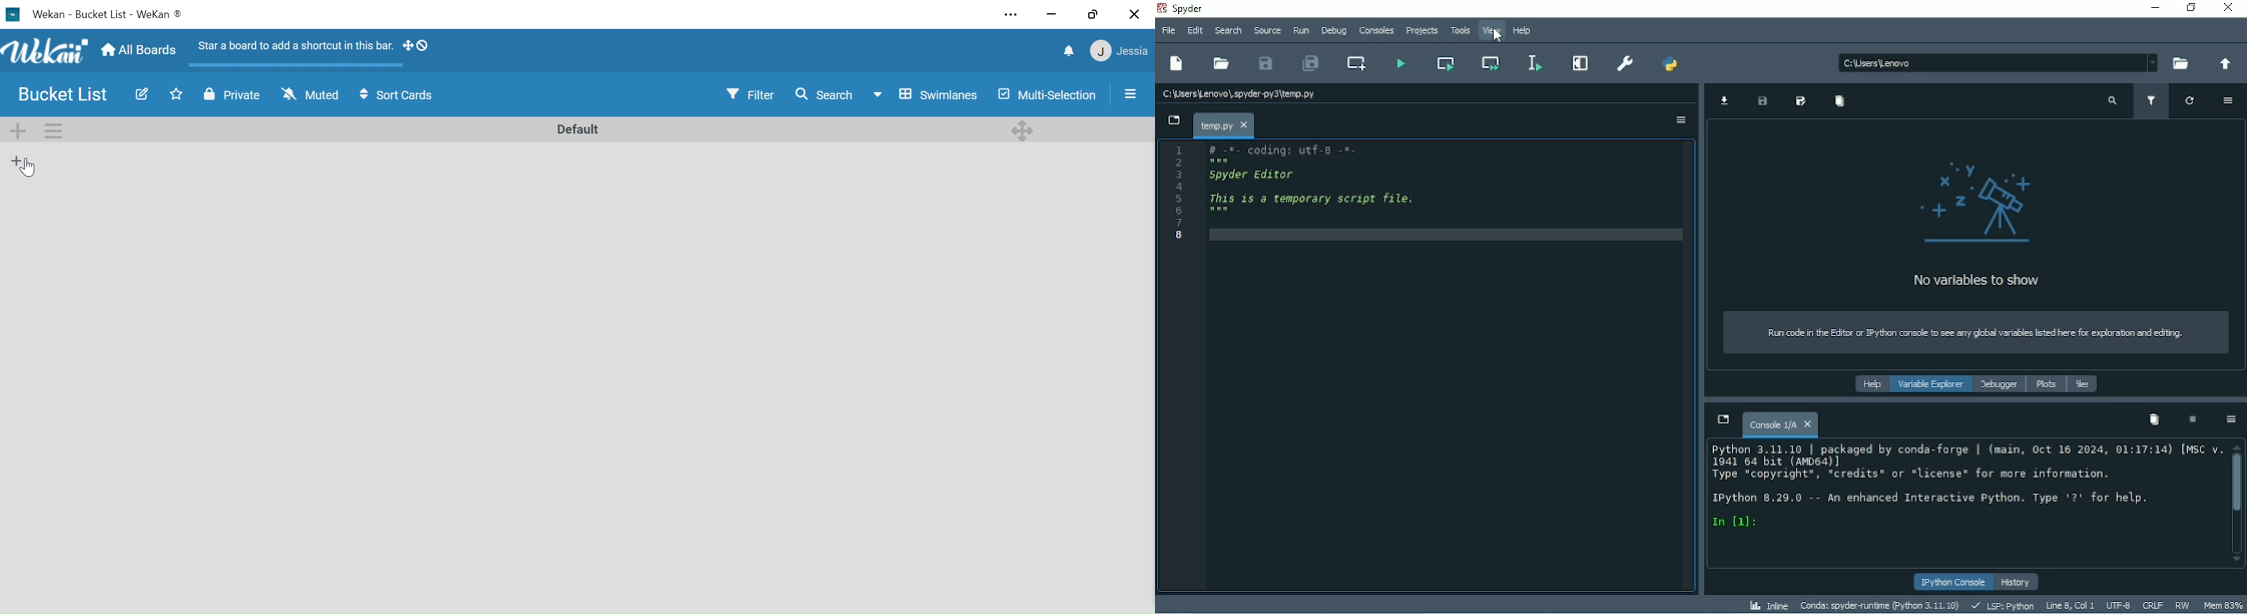  Describe the element at coordinates (1375, 31) in the screenshot. I see `Consoles` at that location.